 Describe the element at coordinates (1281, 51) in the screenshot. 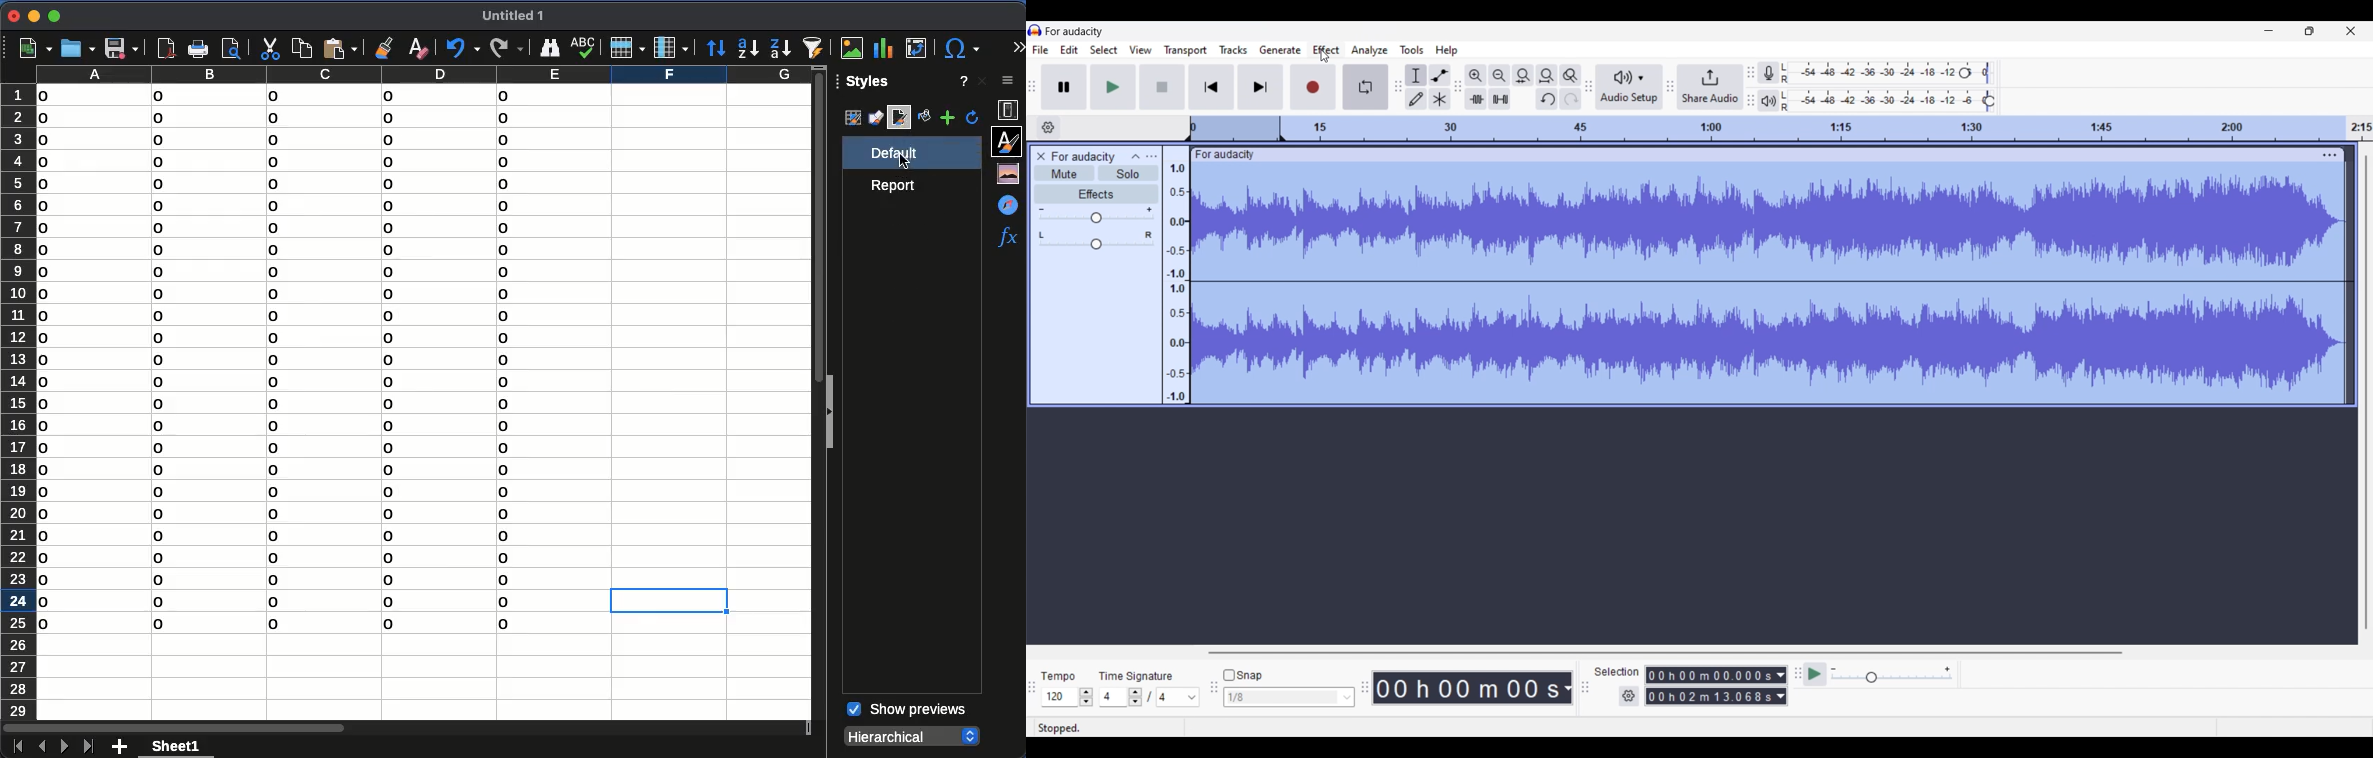

I see `Generate menu` at that location.